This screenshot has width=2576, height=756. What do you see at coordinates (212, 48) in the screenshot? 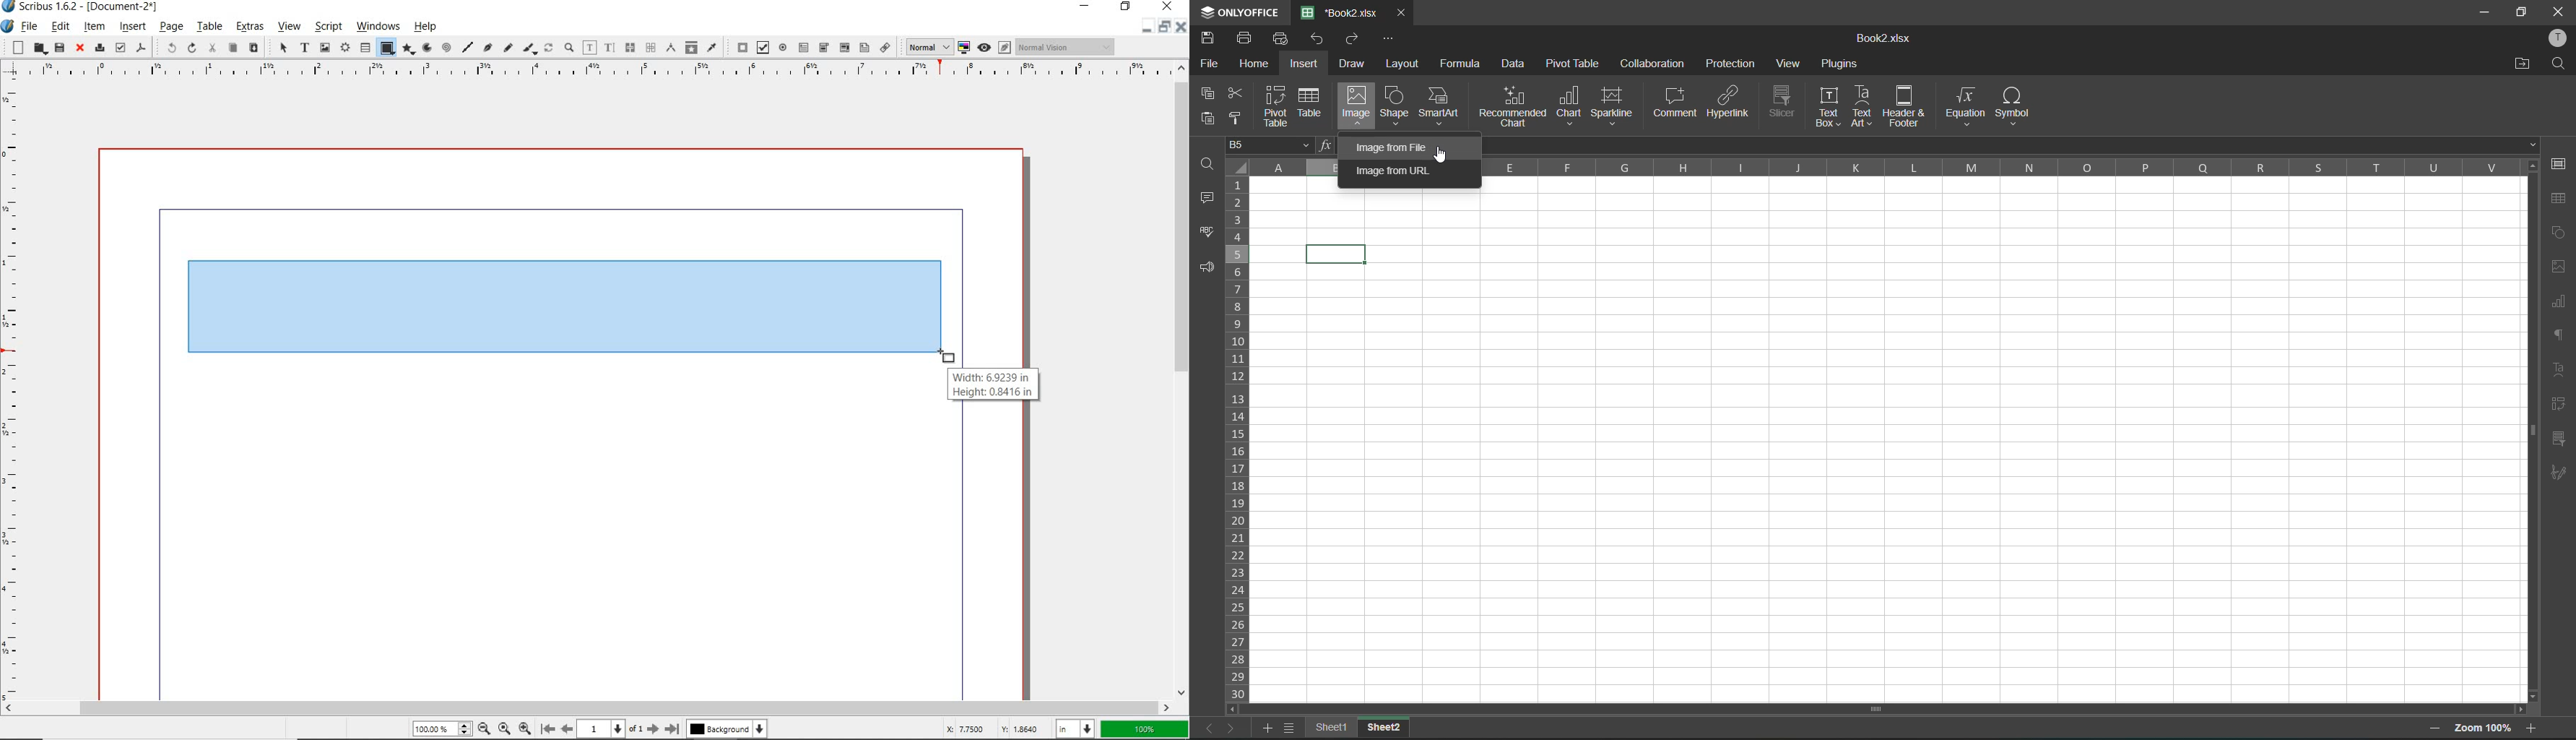
I see `cut` at bounding box center [212, 48].